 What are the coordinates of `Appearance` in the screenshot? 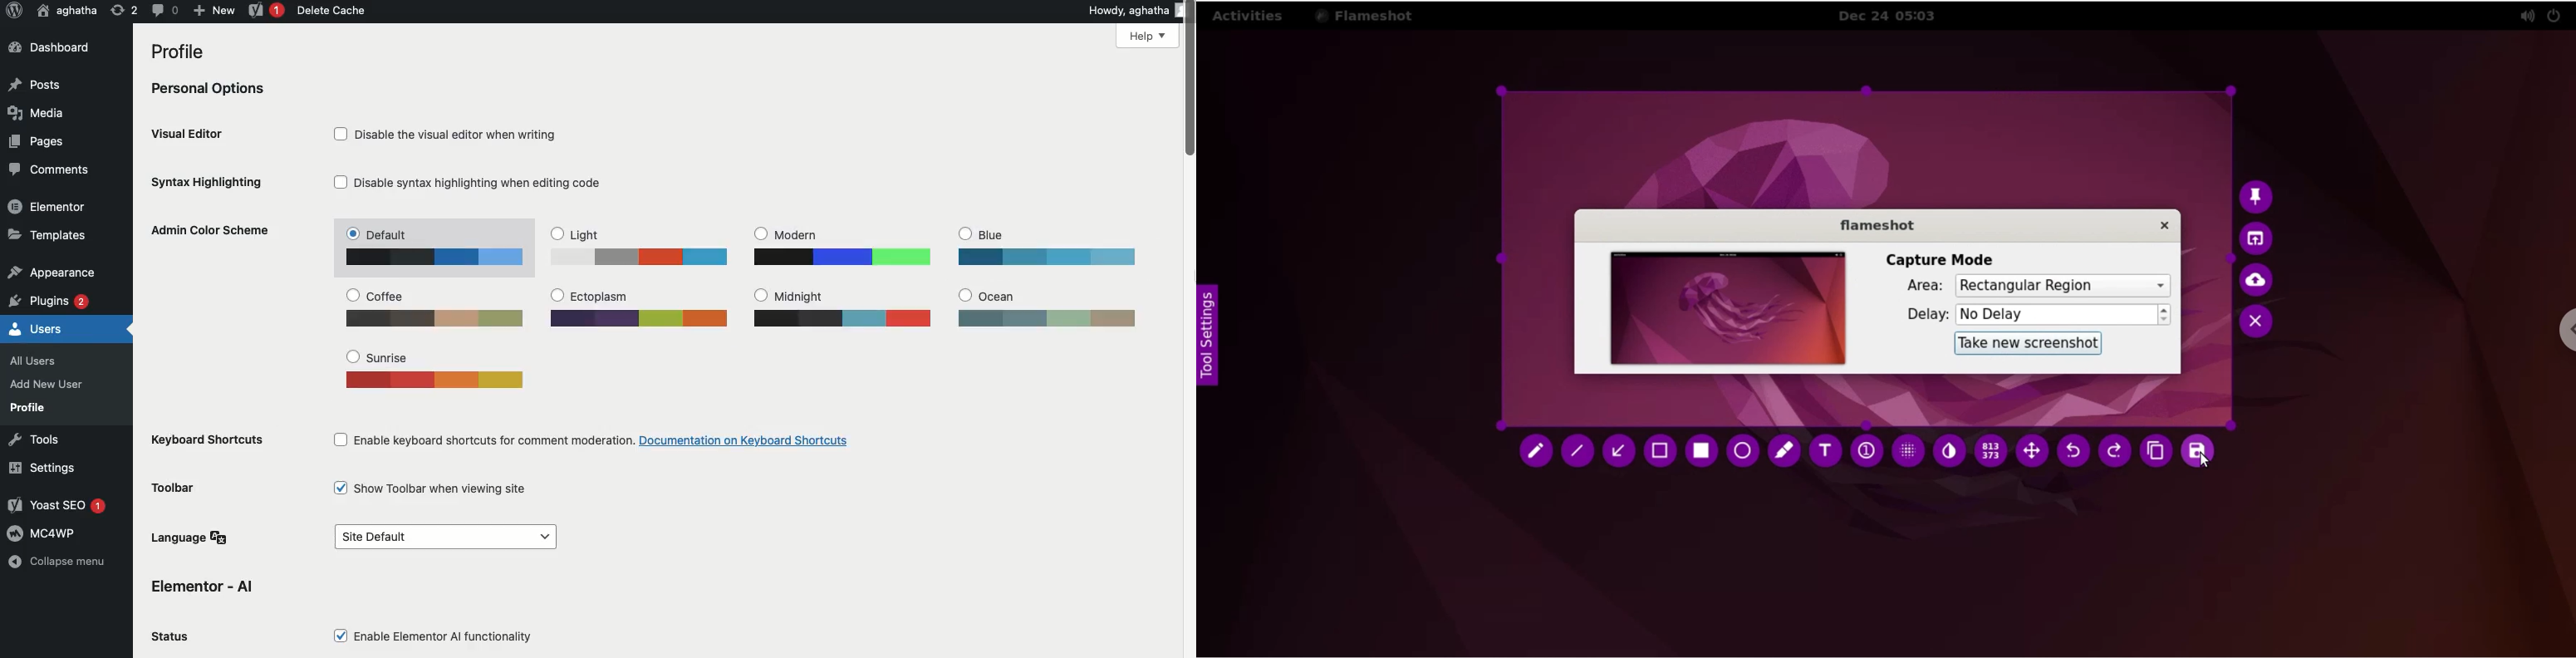 It's located at (51, 270).